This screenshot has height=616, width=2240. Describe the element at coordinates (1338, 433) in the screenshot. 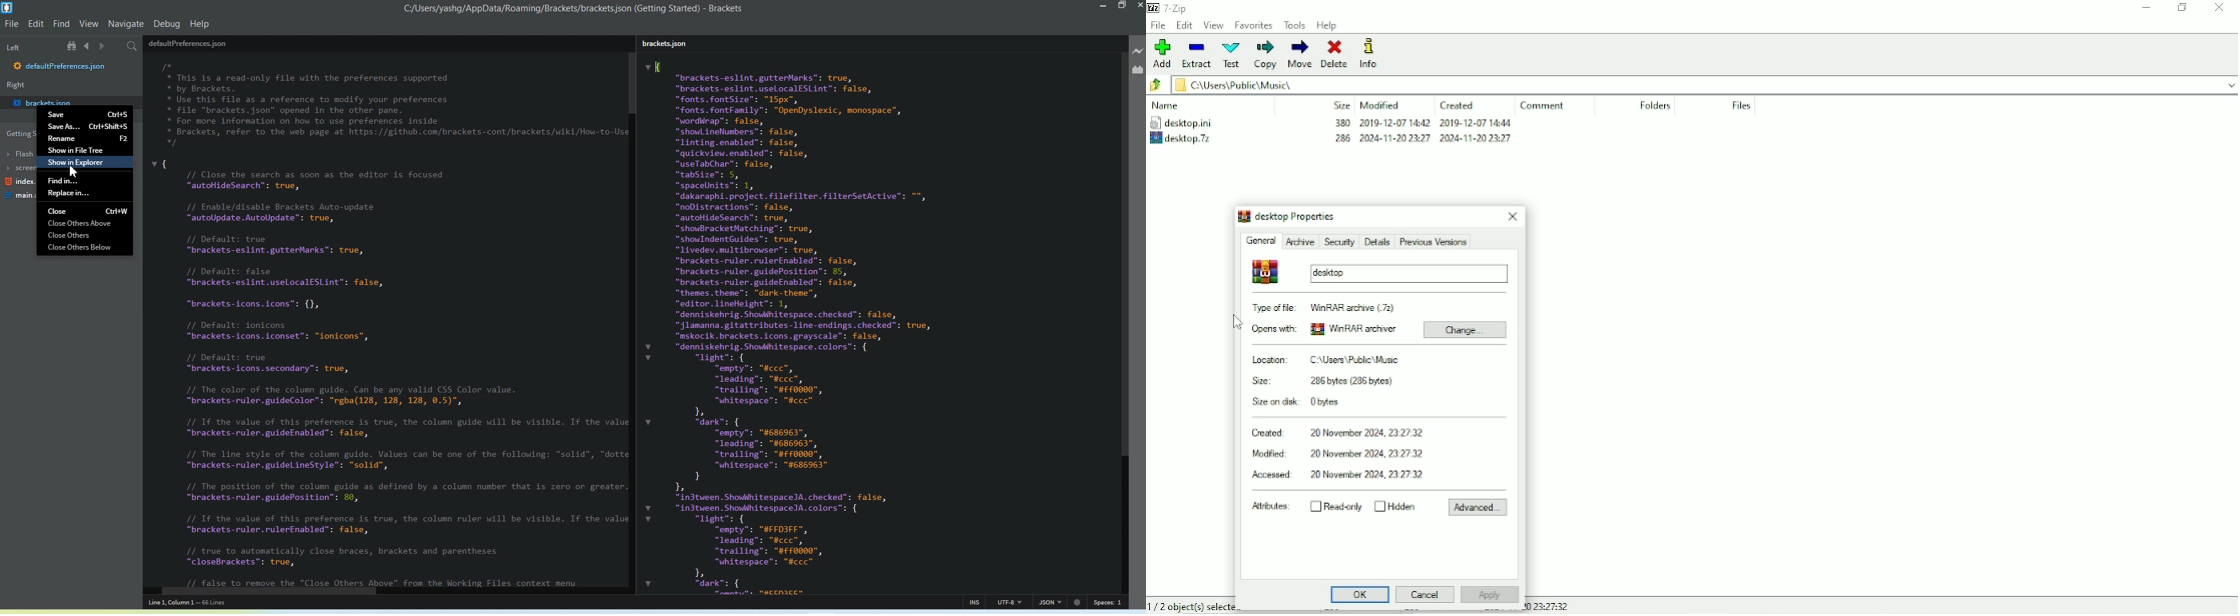

I see `Created date and time` at that location.